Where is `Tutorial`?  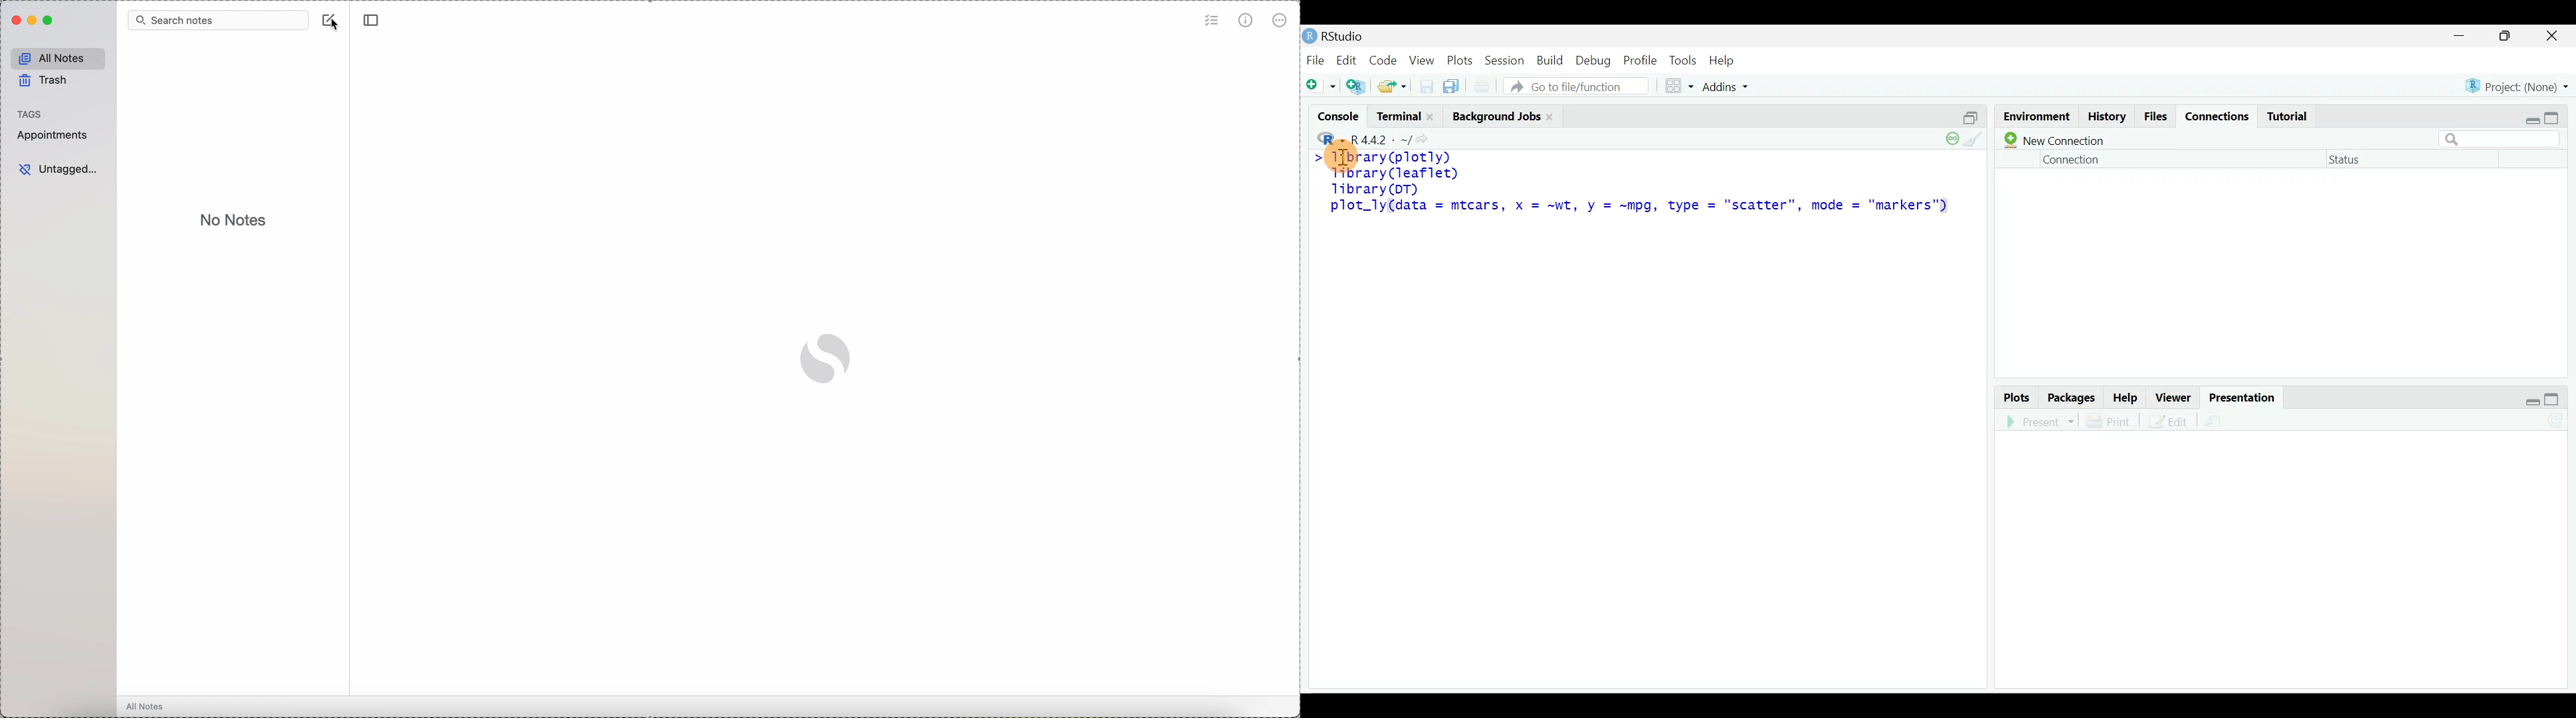 Tutorial is located at coordinates (2288, 111).